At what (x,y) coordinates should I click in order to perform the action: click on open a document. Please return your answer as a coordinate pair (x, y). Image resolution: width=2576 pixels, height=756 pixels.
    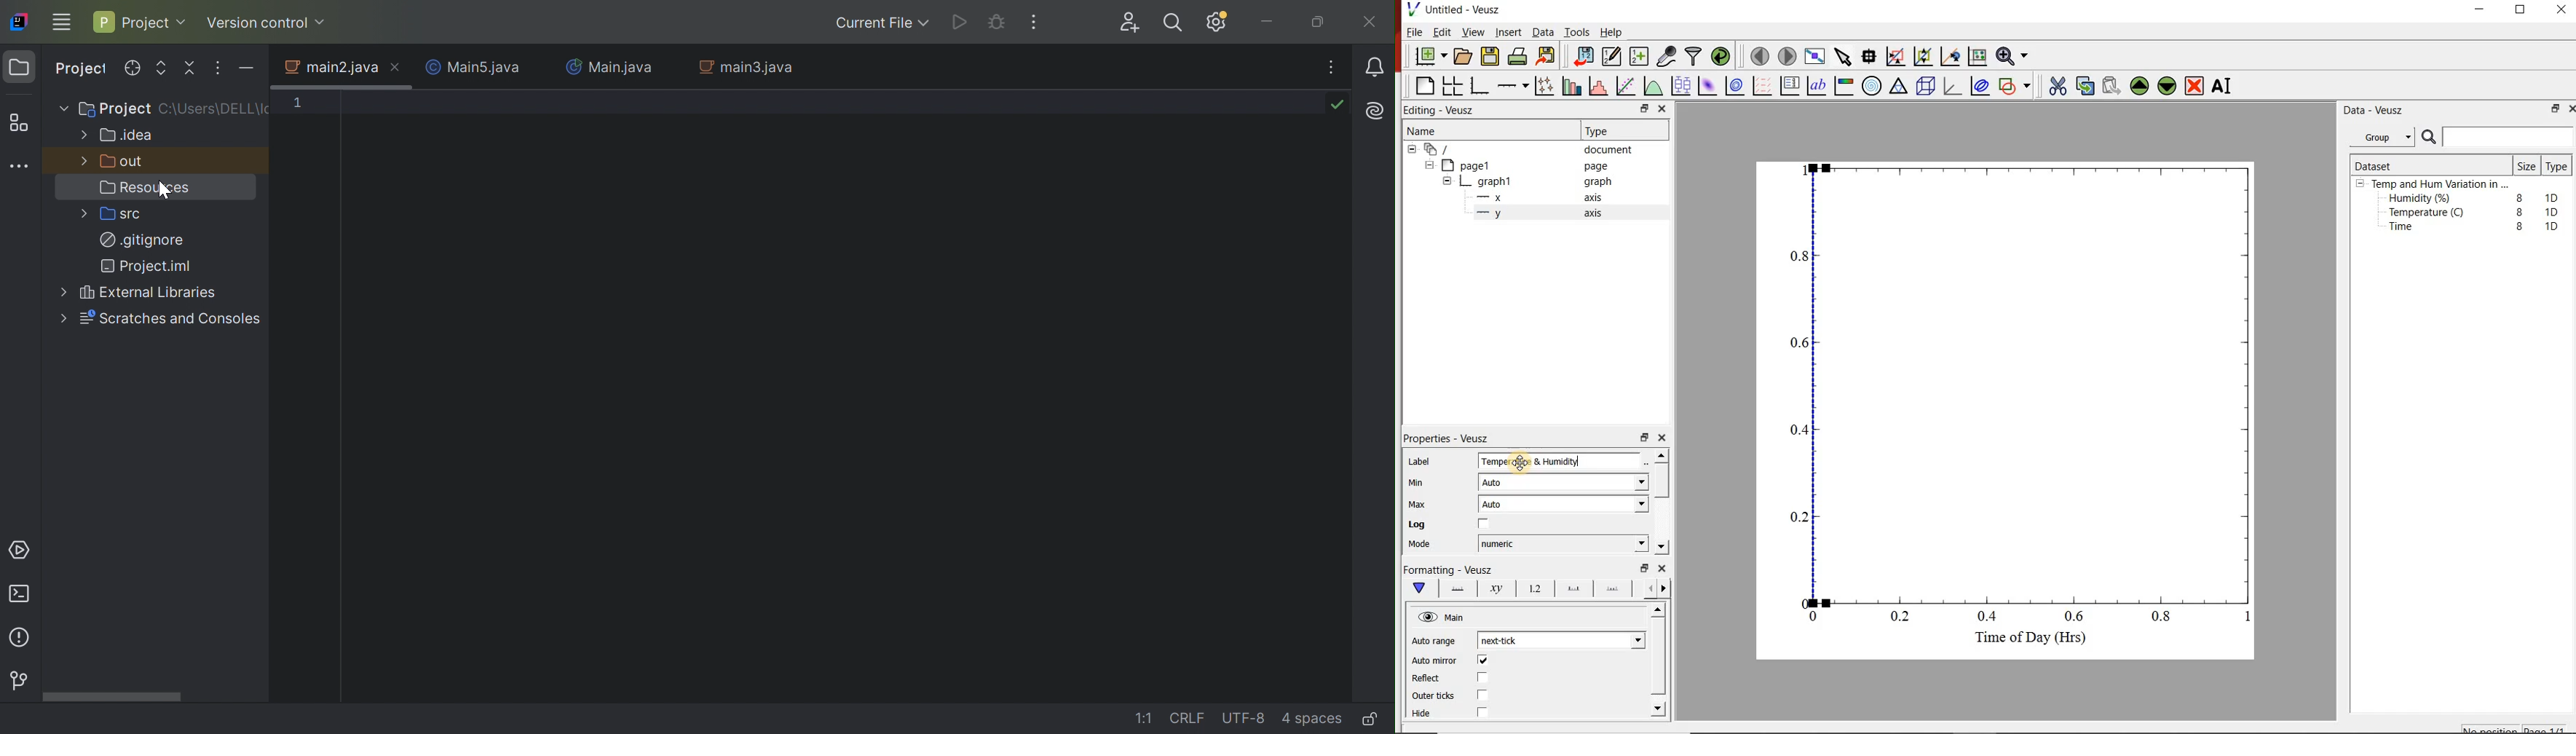
    Looking at the image, I should click on (1464, 57).